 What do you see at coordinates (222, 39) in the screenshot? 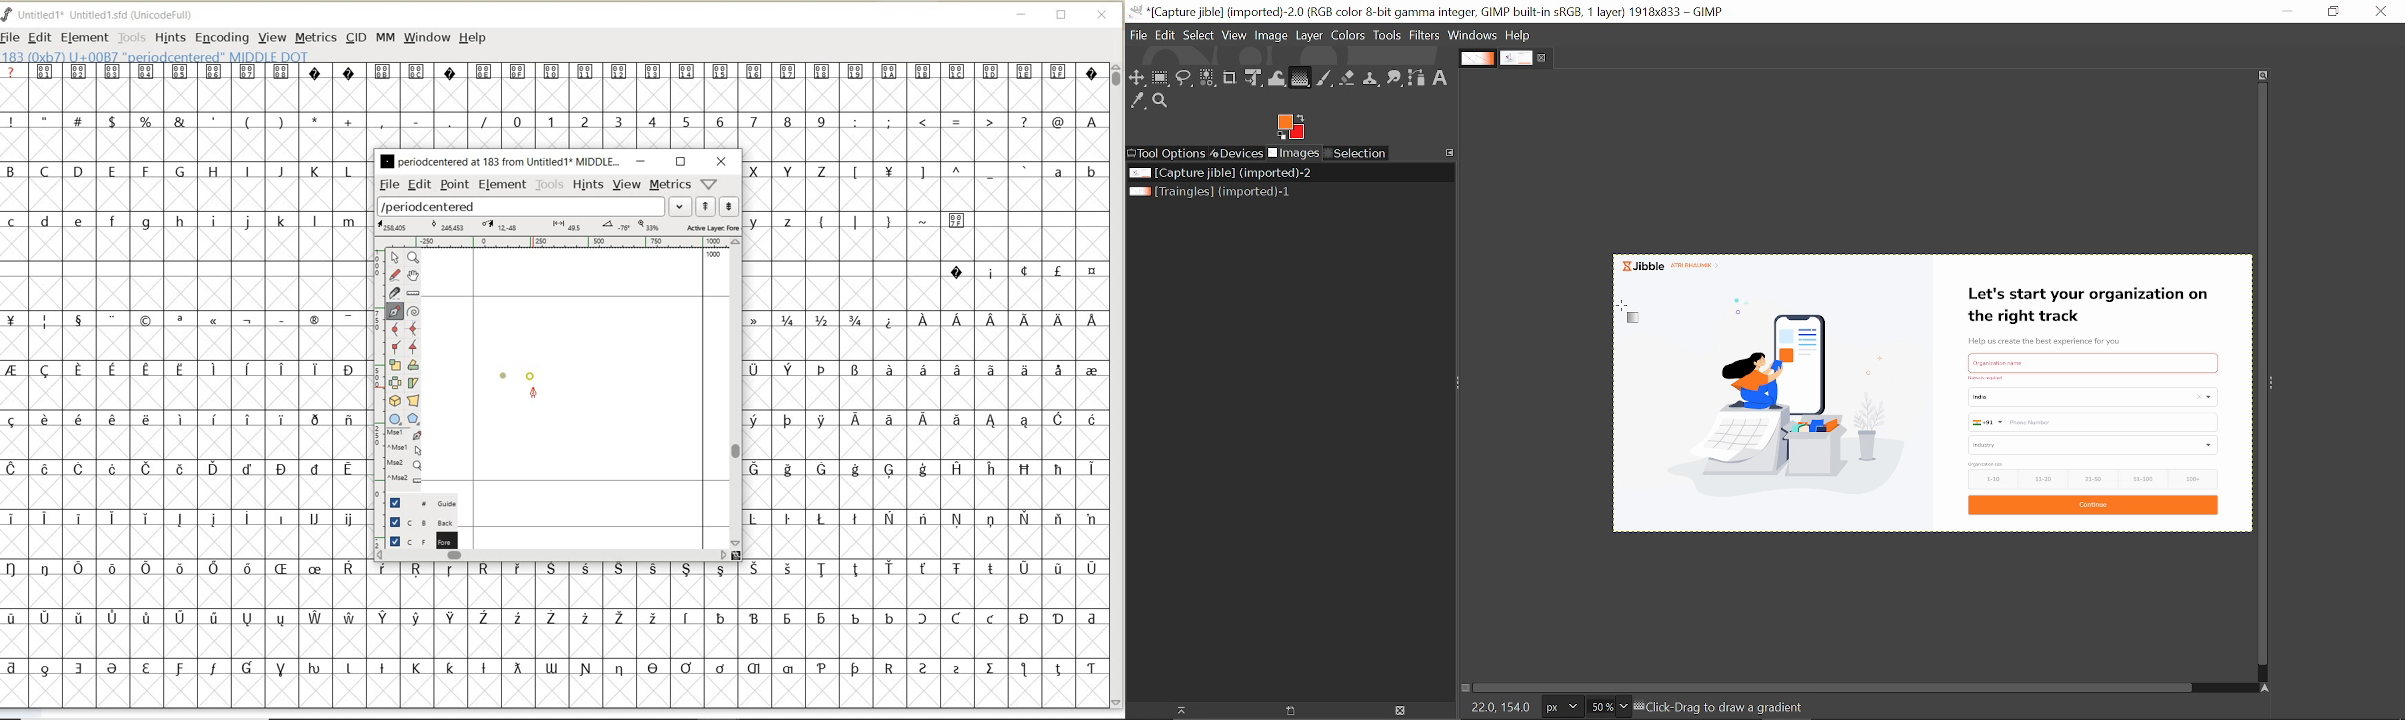
I see `ENCODING` at bounding box center [222, 39].